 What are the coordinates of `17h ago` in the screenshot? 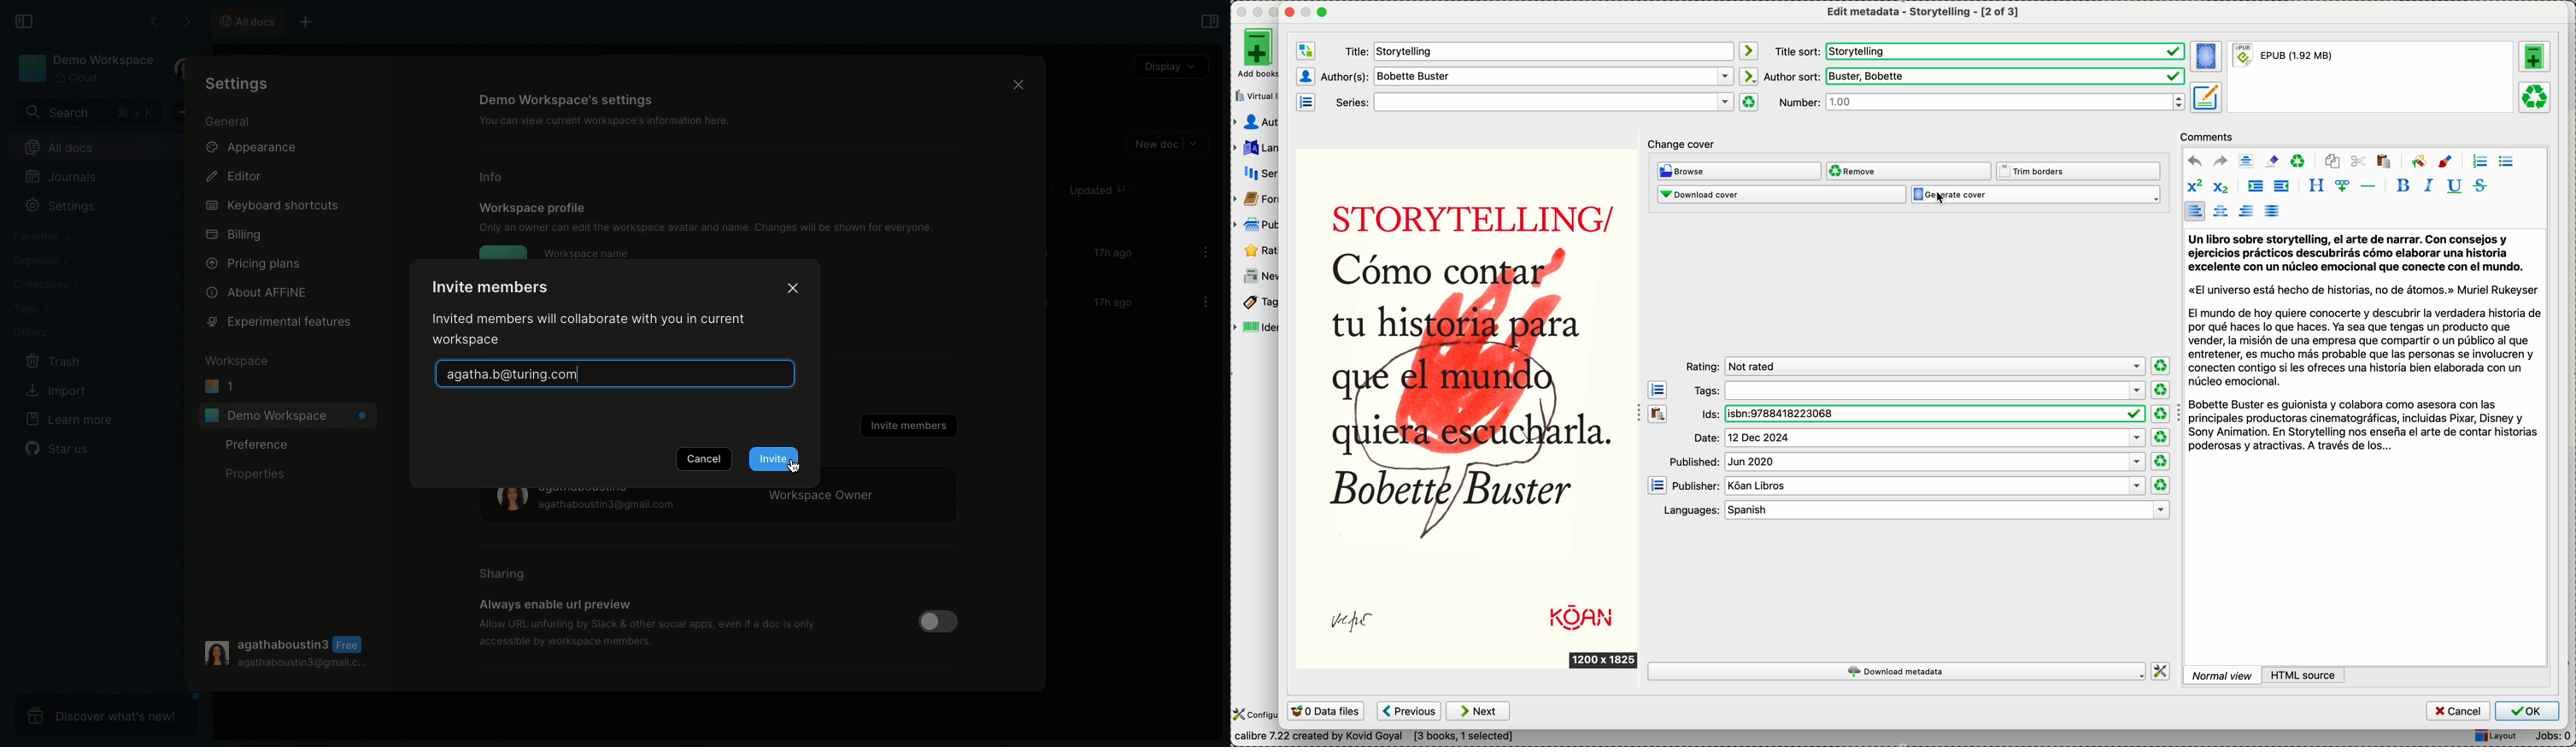 It's located at (1109, 255).